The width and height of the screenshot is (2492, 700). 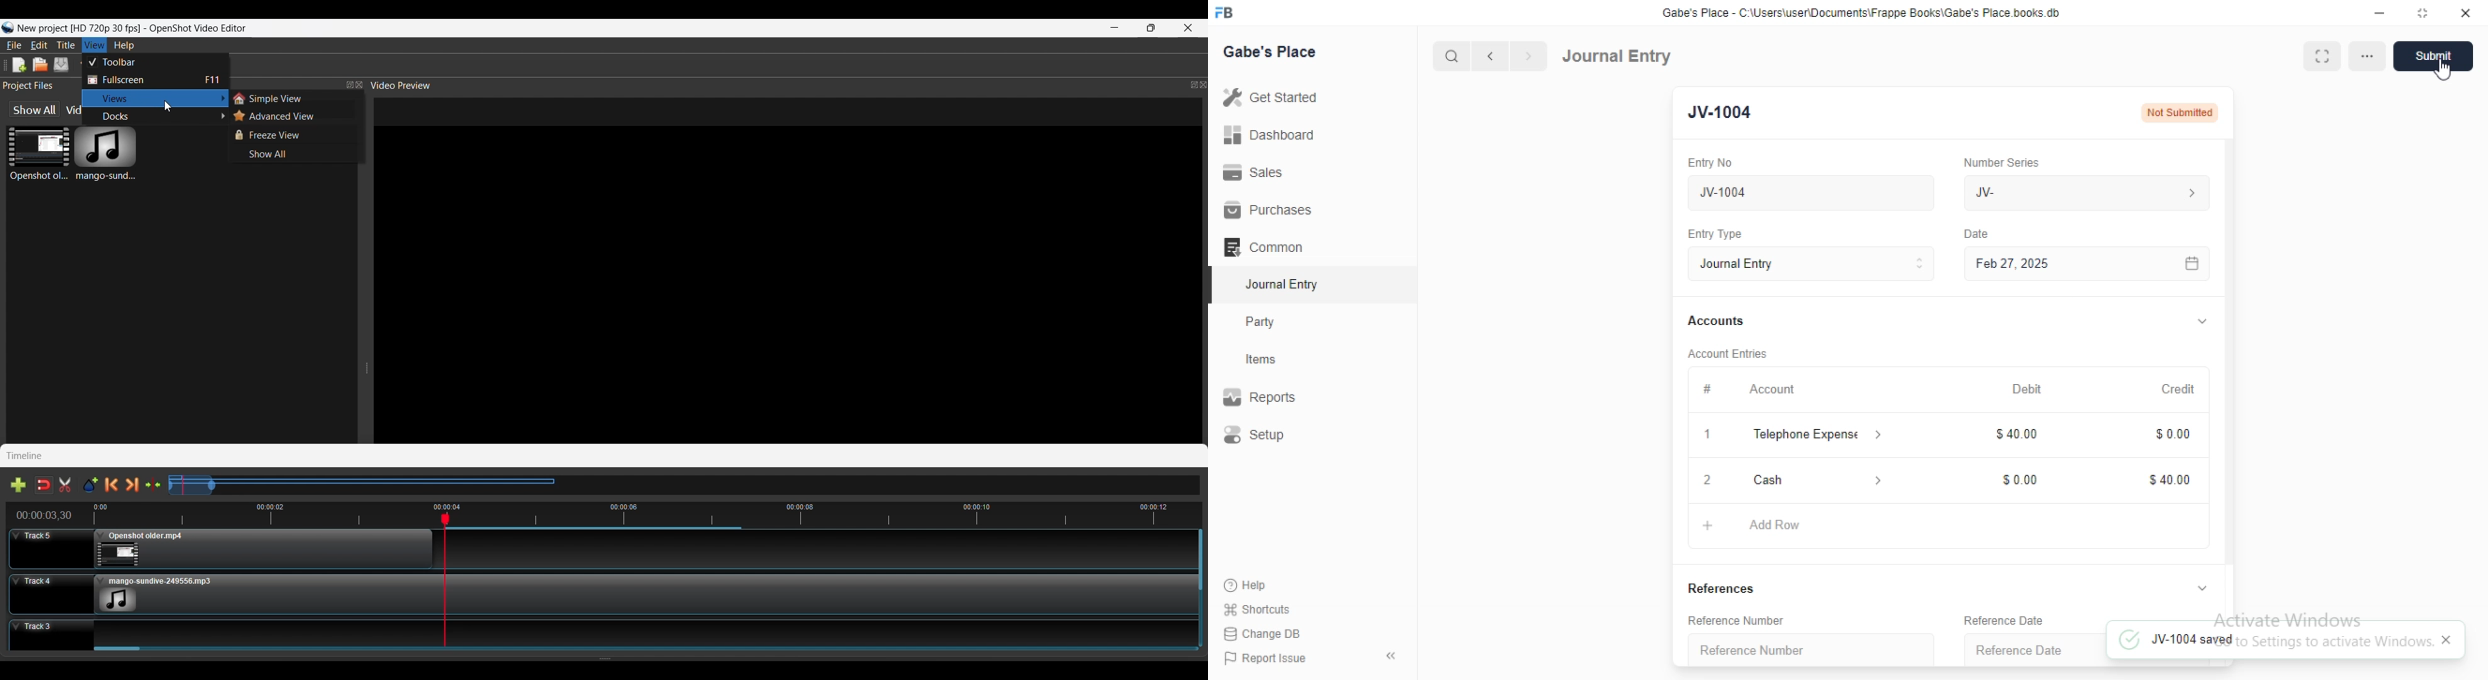 What do you see at coordinates (2002, 162) in the screenshot?
I see `‘Number Series` at bounding box center [2002, 162].